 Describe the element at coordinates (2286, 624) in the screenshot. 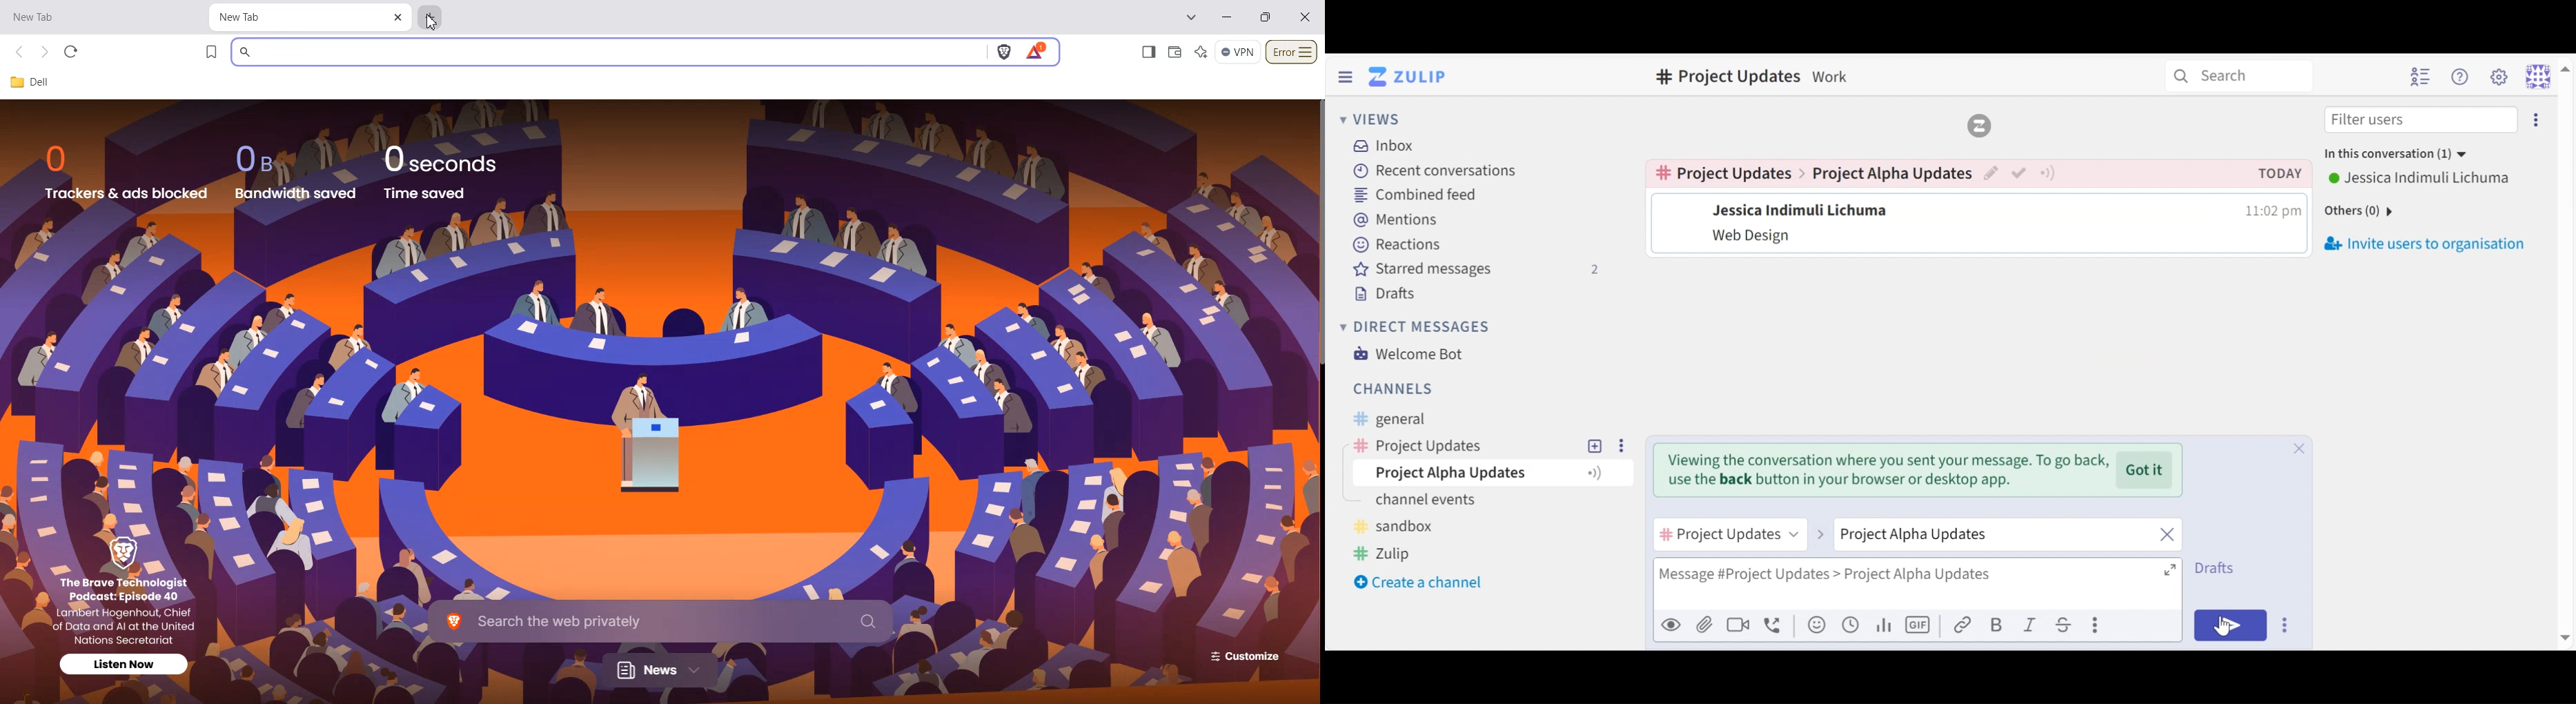

I see `Send Options` at that location.